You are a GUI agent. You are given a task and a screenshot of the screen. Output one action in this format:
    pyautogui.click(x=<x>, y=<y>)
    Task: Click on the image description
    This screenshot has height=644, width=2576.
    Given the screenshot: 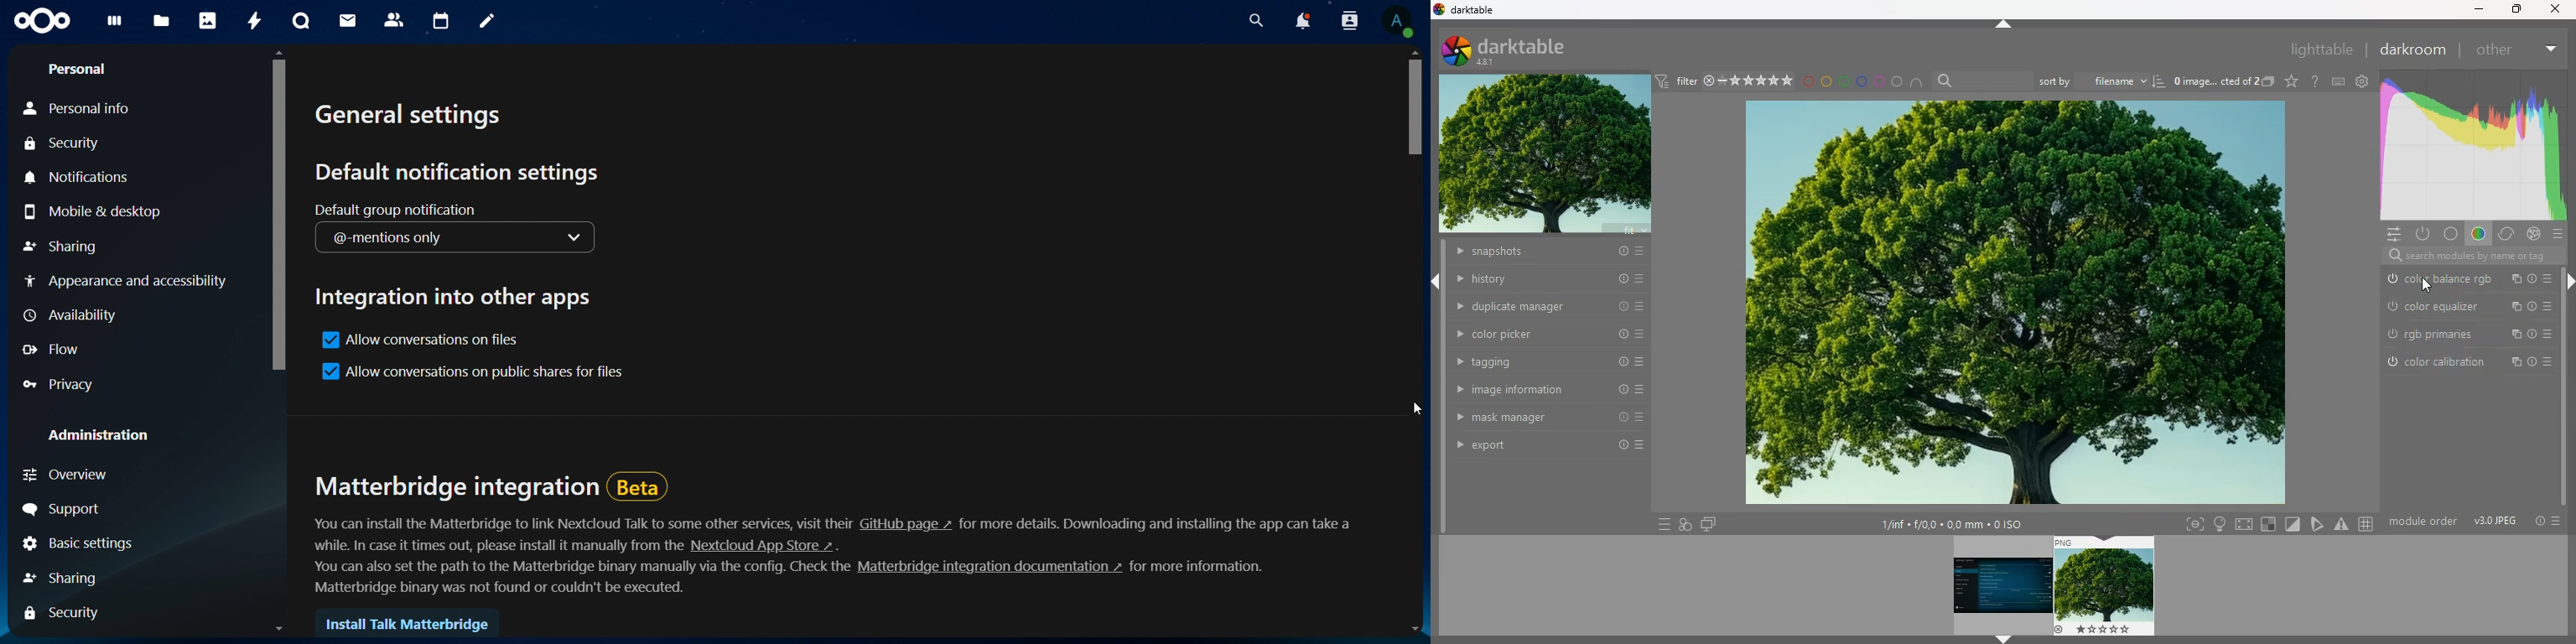 What is the action you would take?
    pyautogui.click(x=2222, y=83)
    